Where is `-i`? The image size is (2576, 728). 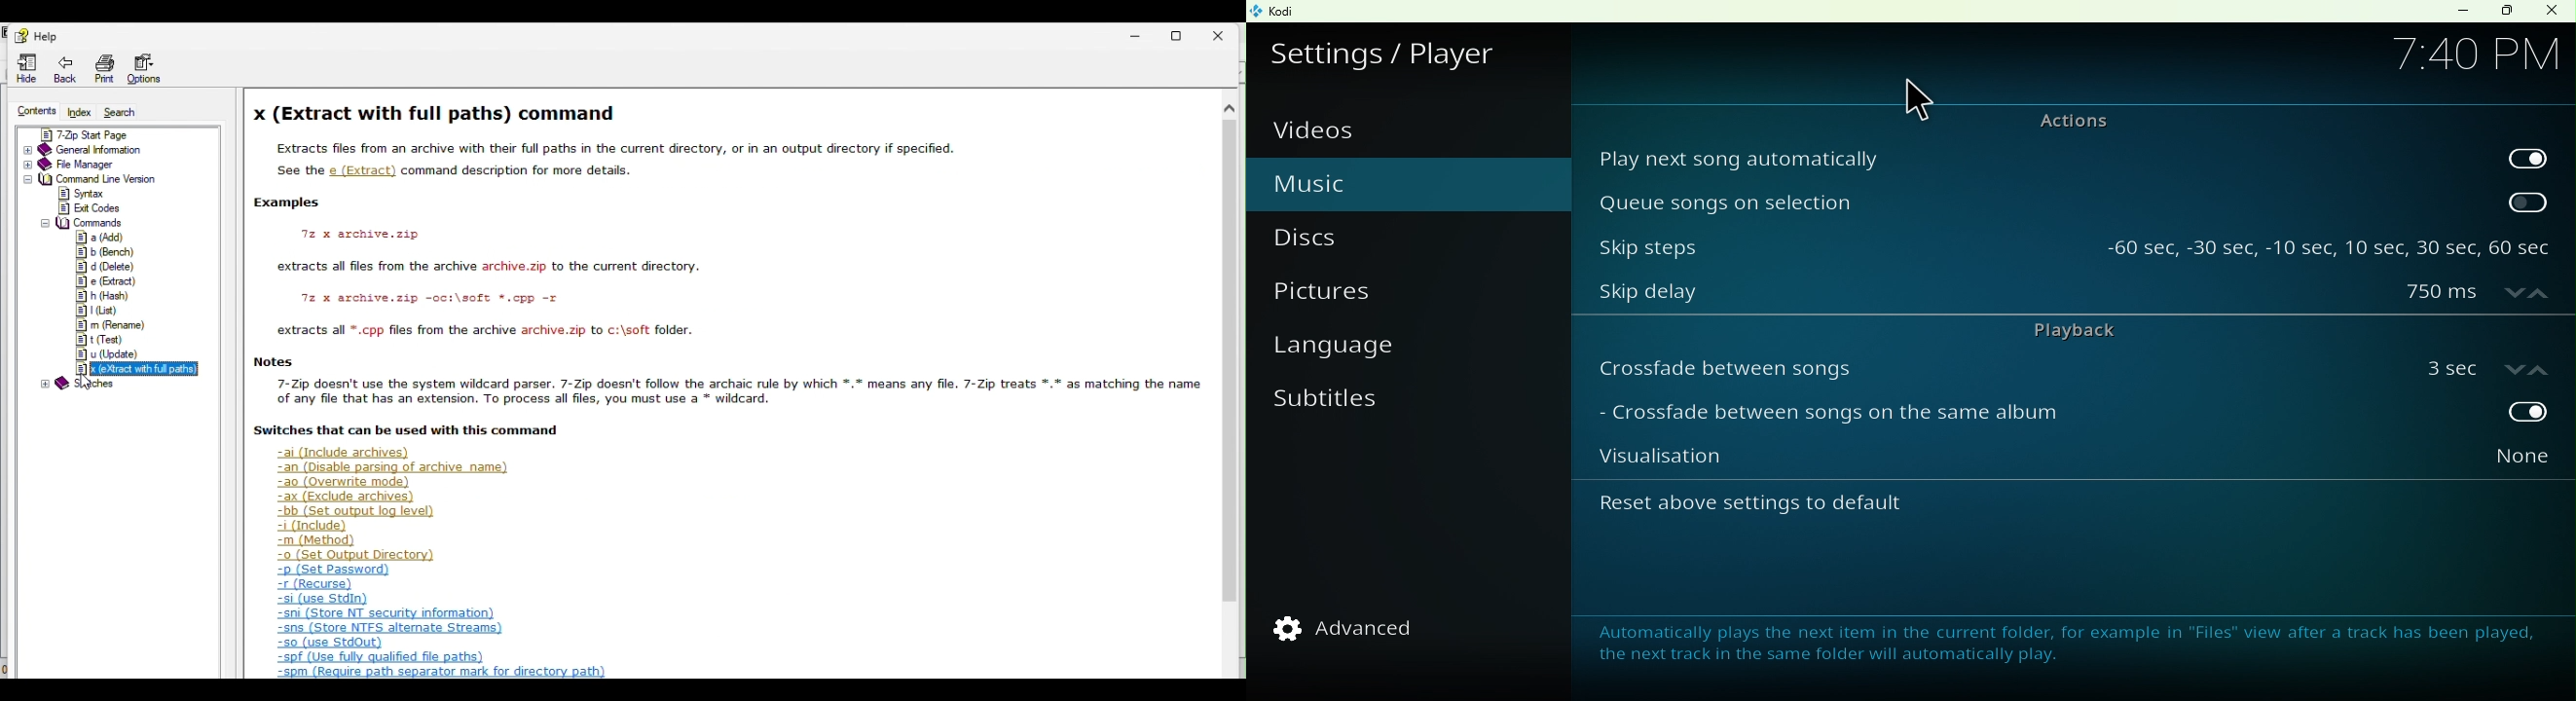 -i is located at coordinates (312, 526).